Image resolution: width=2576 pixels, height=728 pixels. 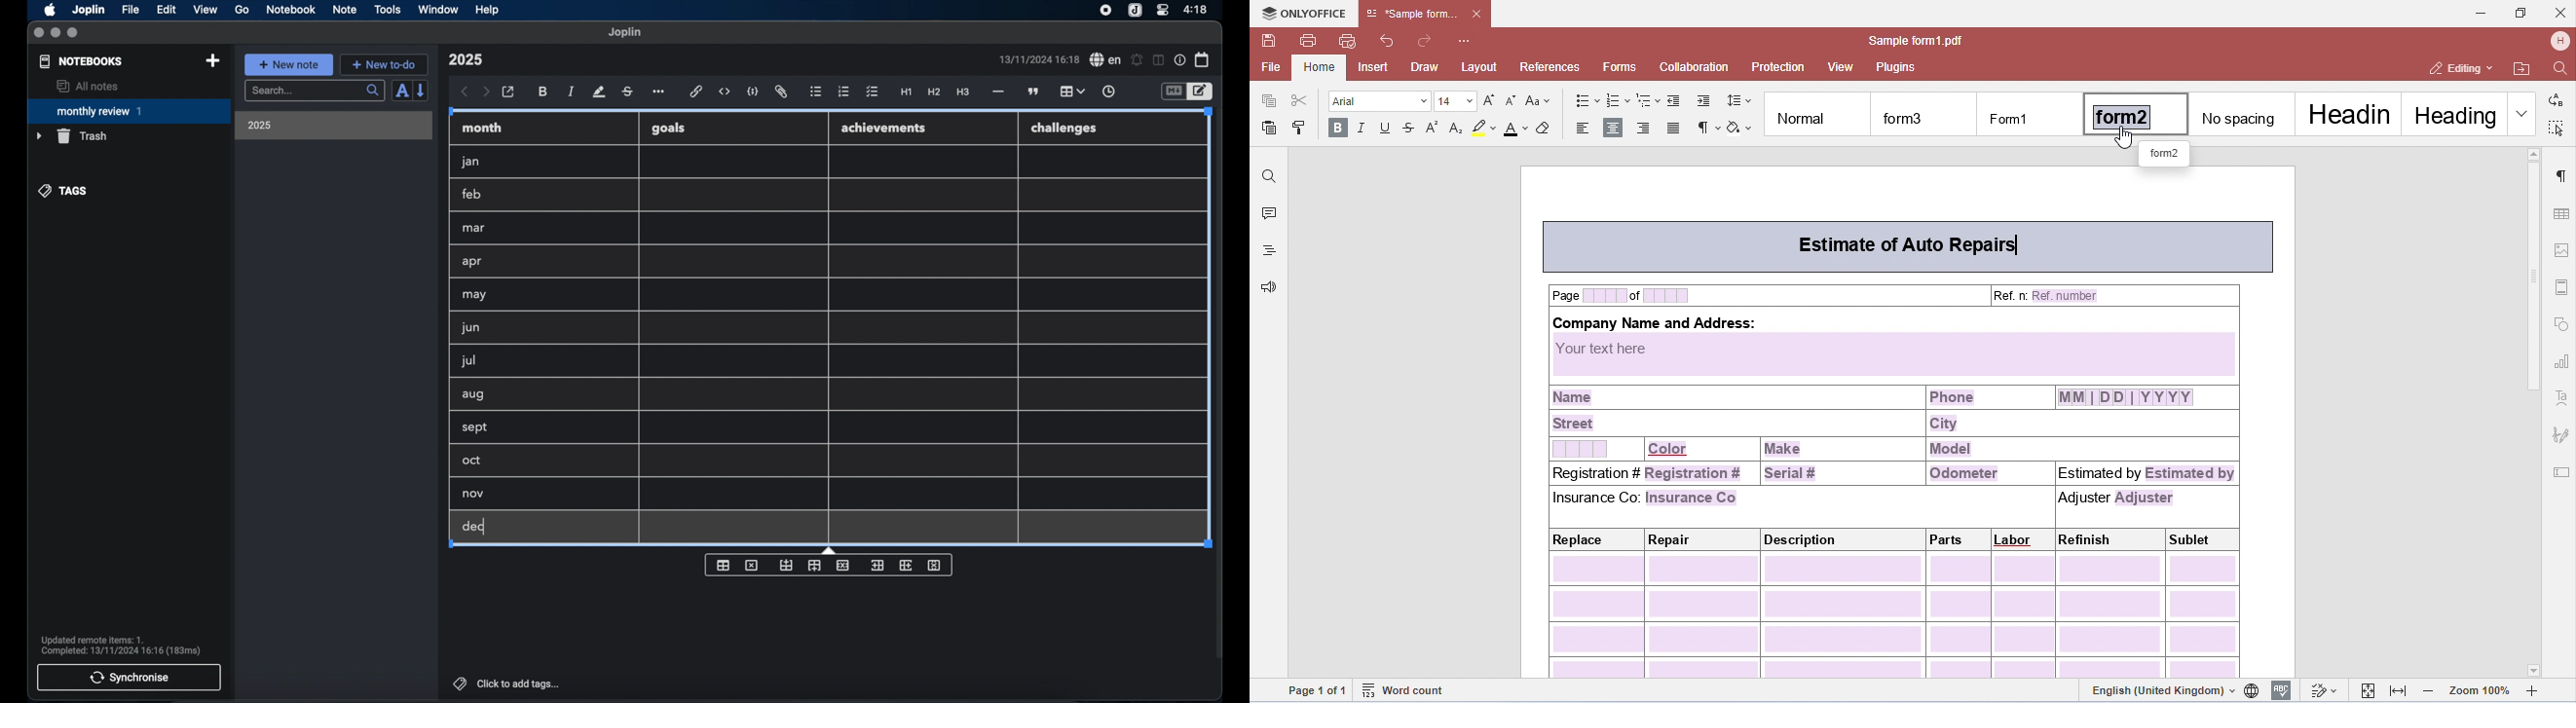 What do you see at coordinates (488, 10) in the screenshot?
I see `help` at bounding box center [488, 10].